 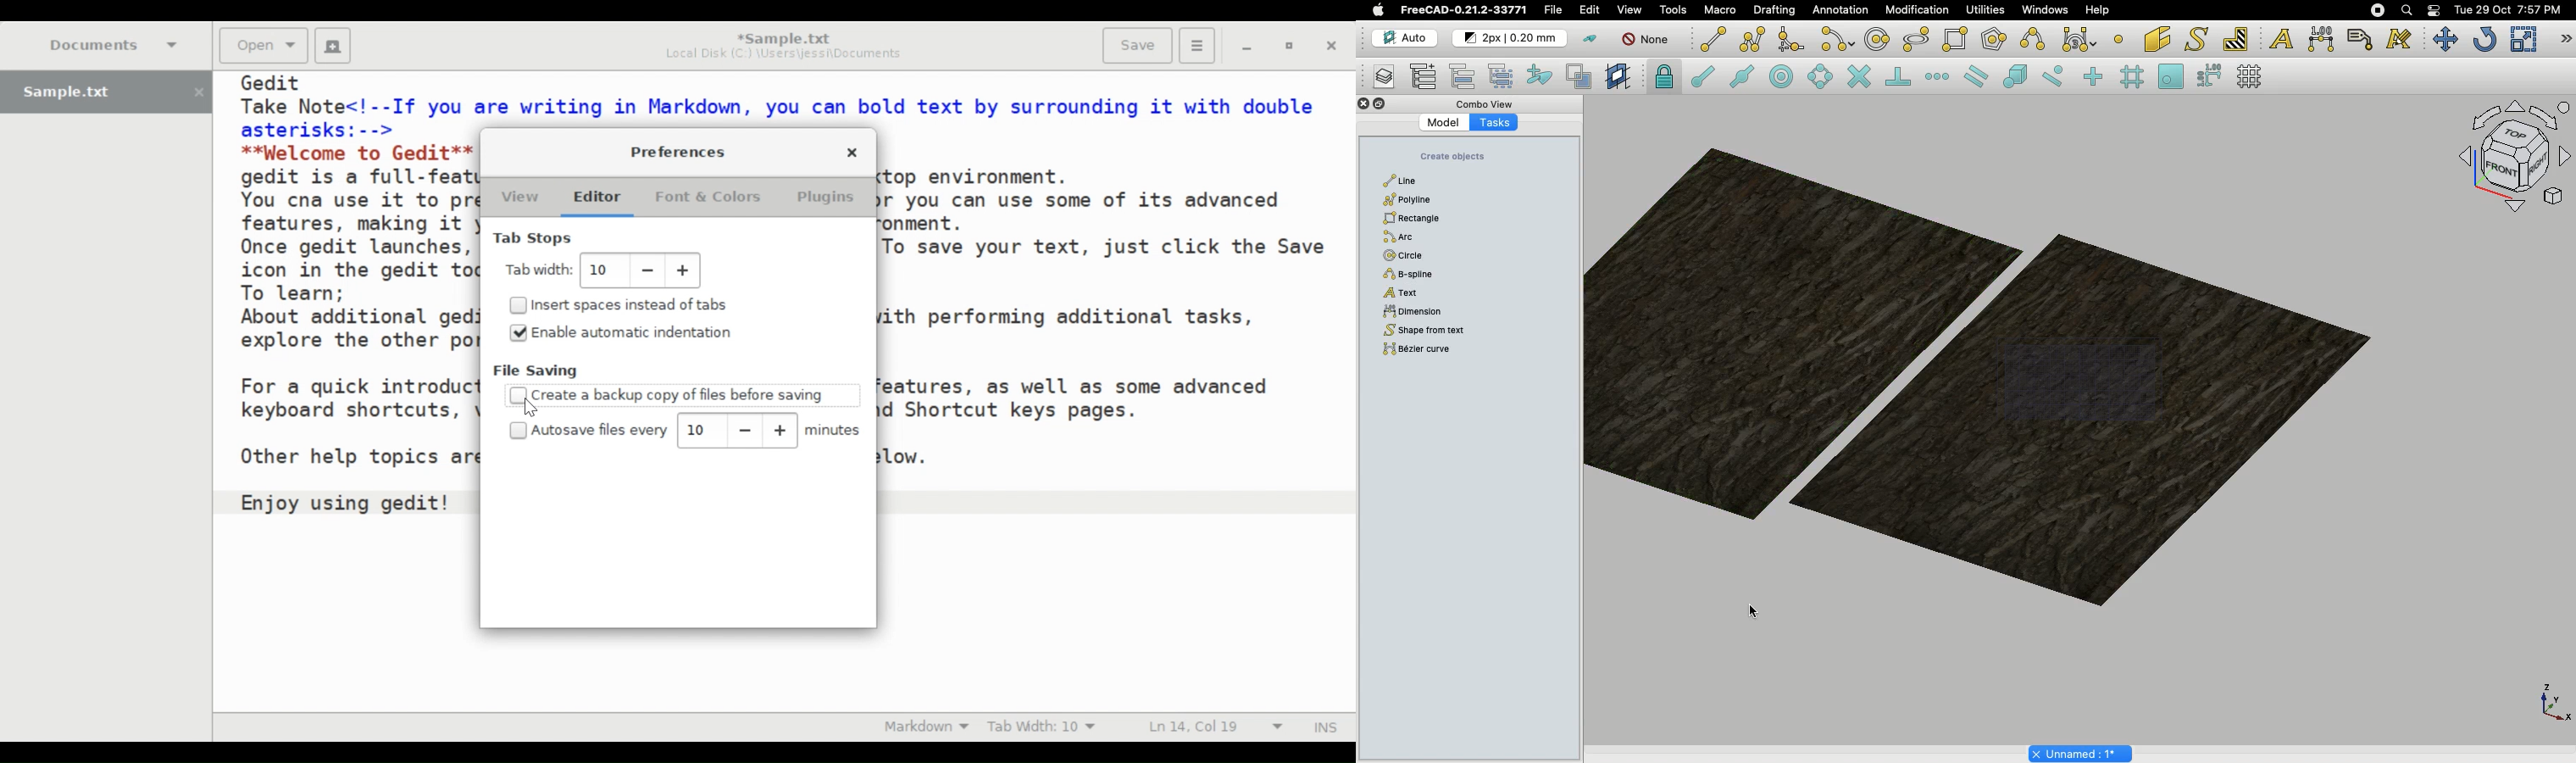 I want to click on Add to construction group, so click(x=1541, y=74).